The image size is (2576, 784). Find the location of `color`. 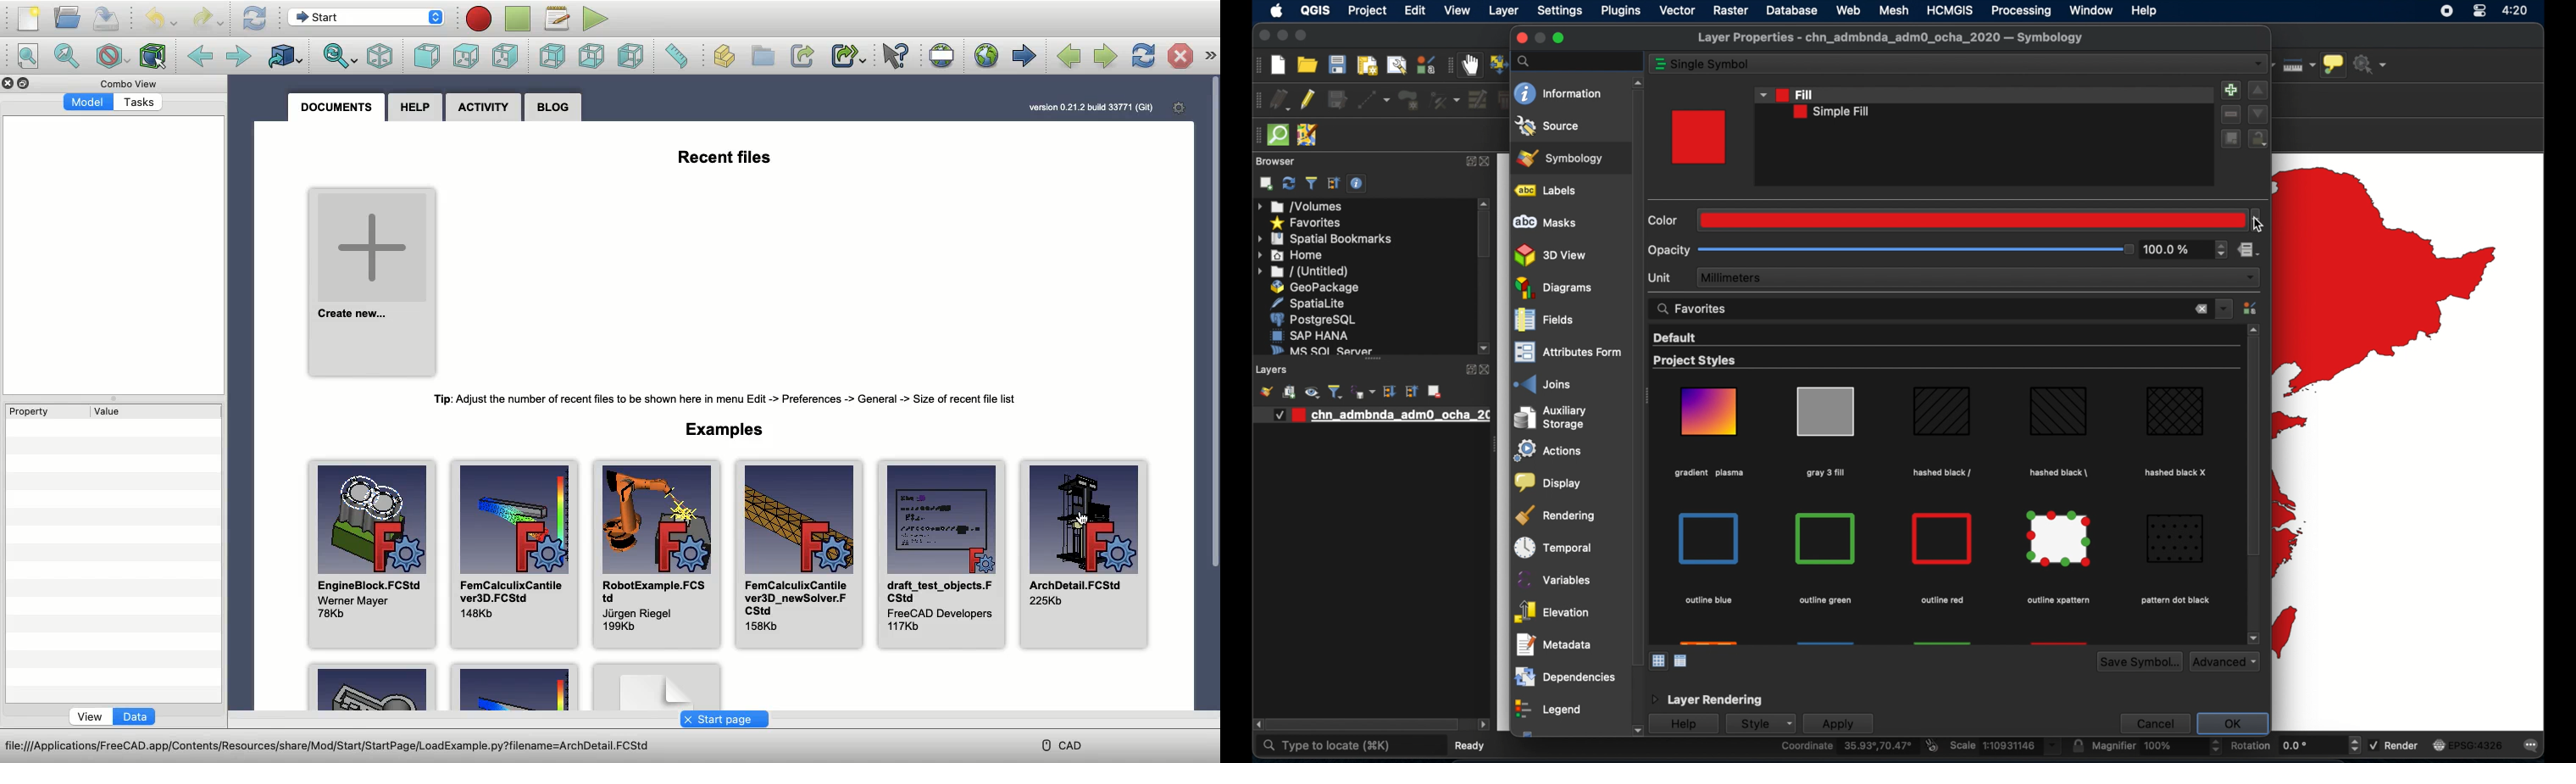

color is located at coordinates (1665, 220).